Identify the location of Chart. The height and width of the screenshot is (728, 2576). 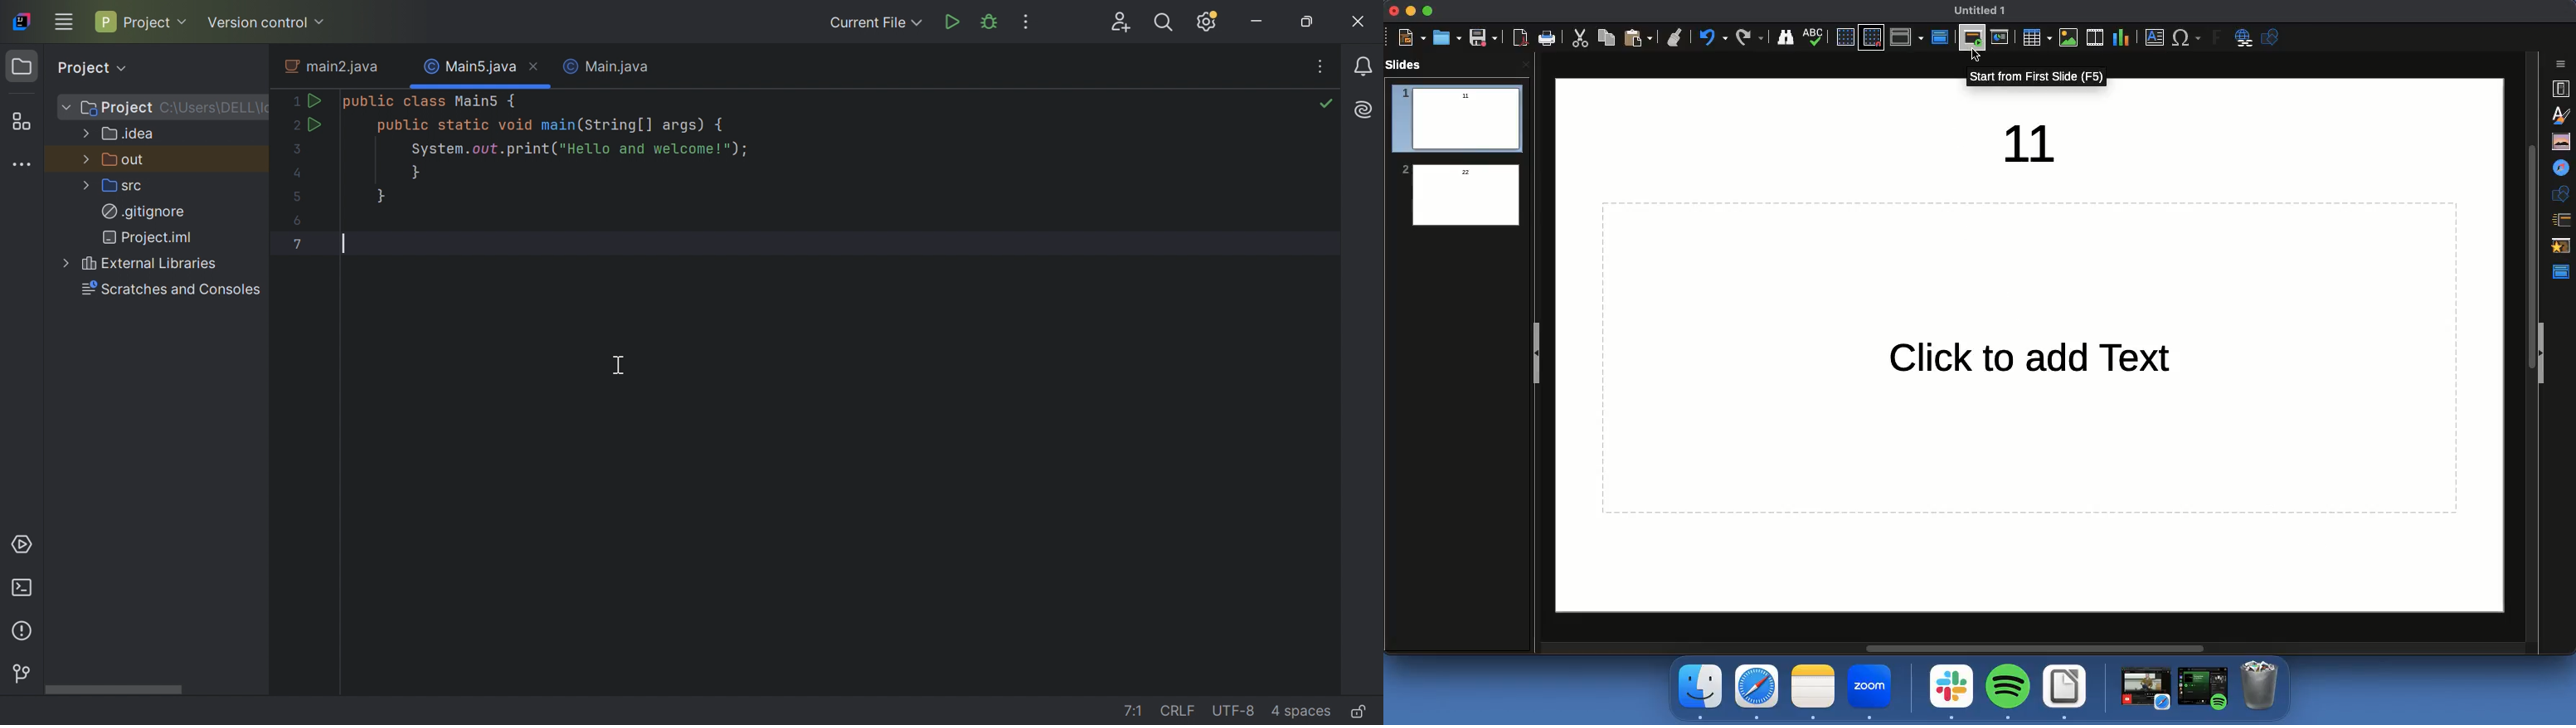
(2122, 38).